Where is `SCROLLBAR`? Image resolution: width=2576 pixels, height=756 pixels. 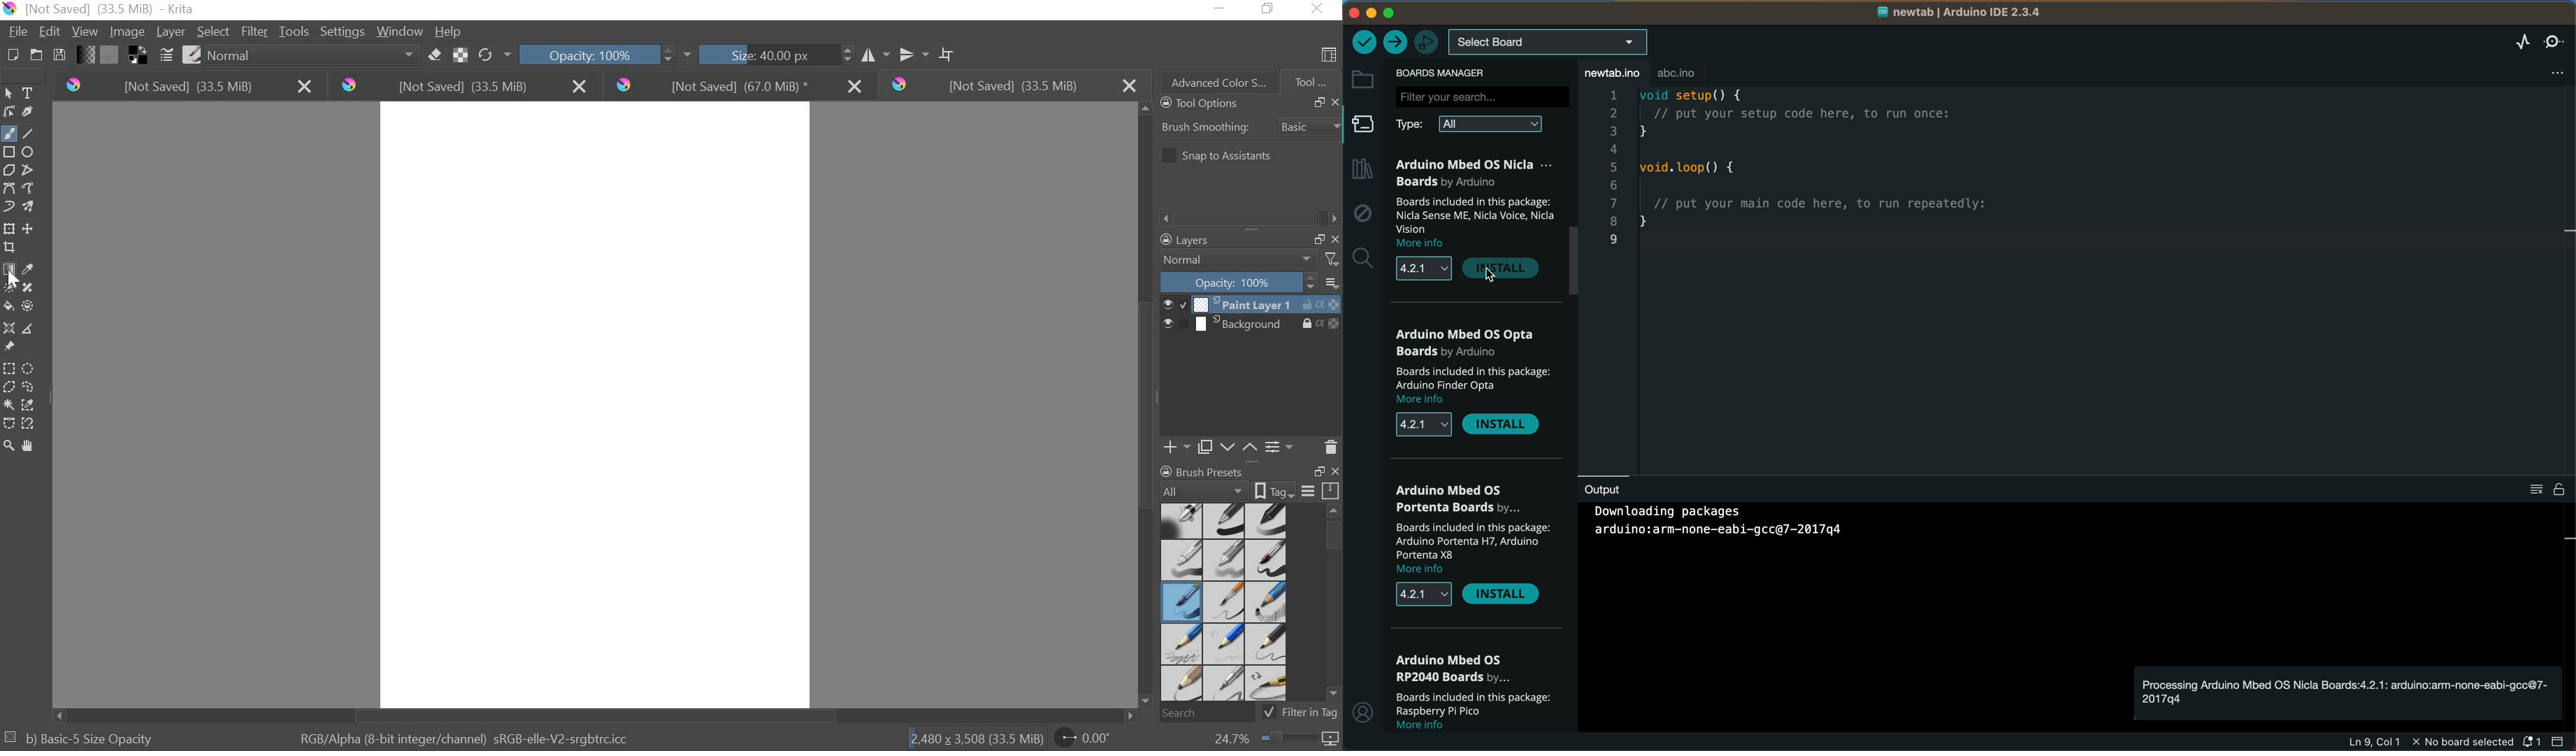
SCROLLBAR is located at coordinates (1247, 220).